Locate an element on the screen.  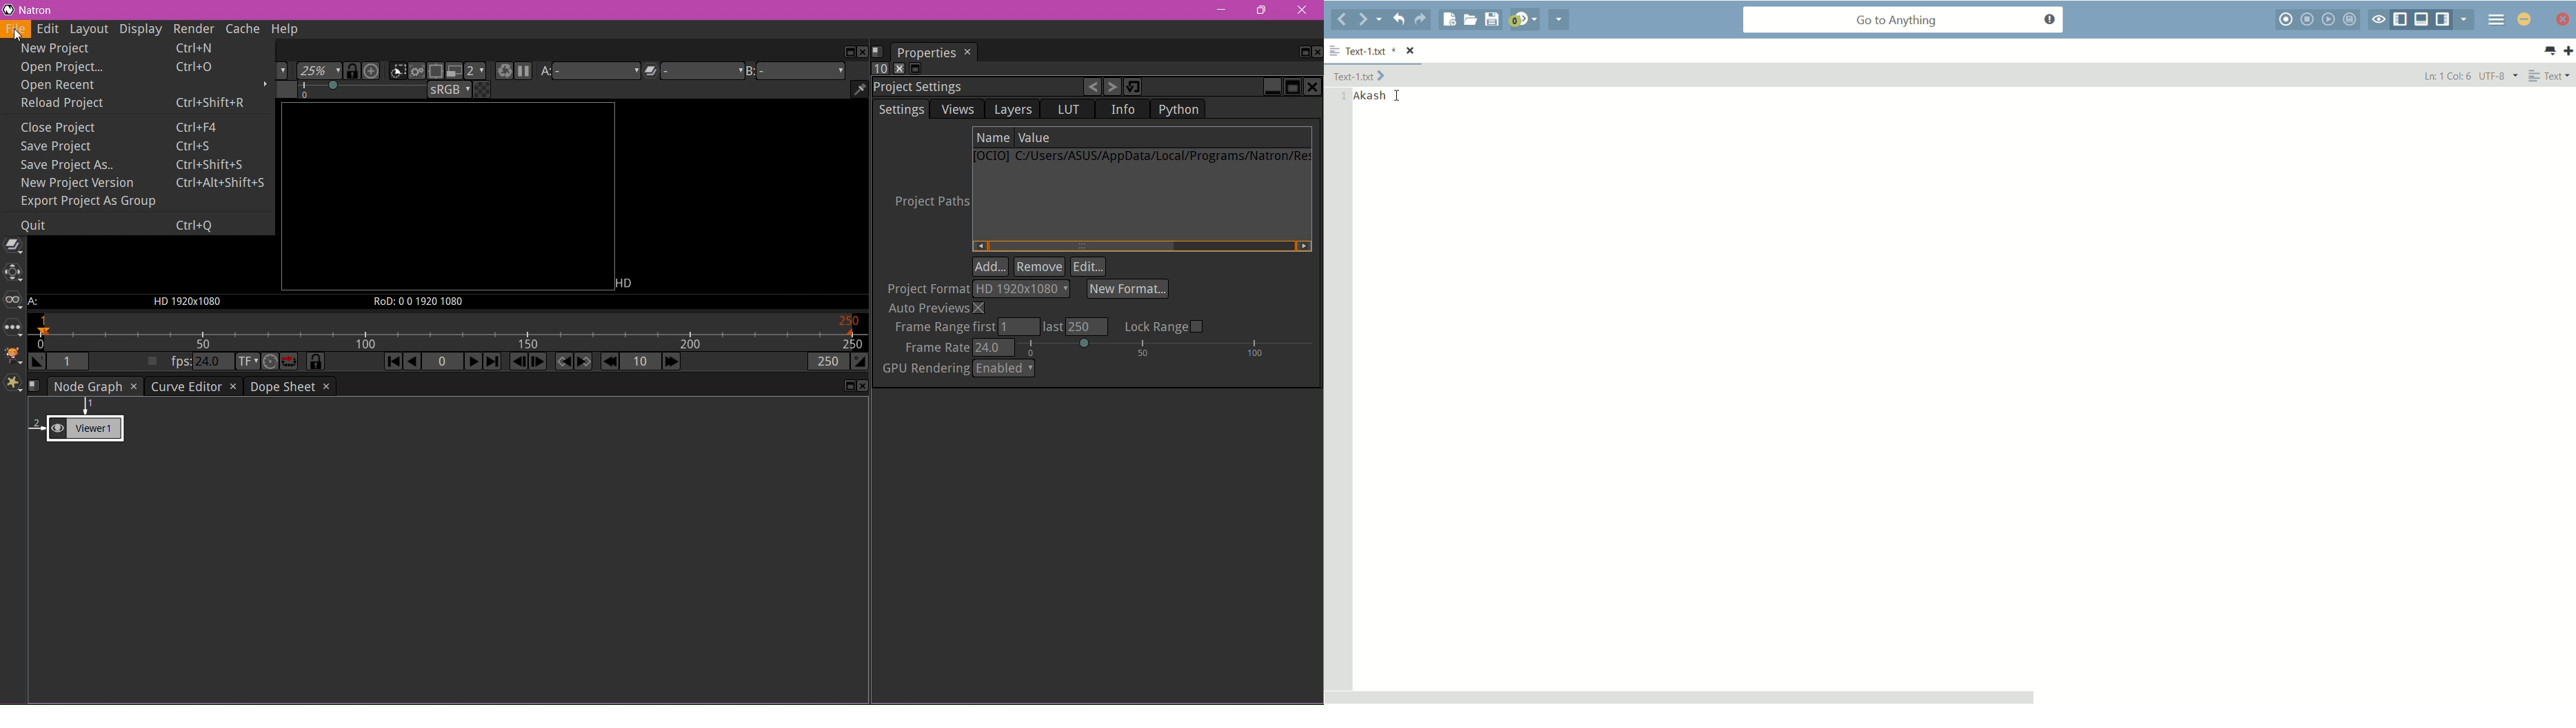
save file is located at coordinates (1492, 20).